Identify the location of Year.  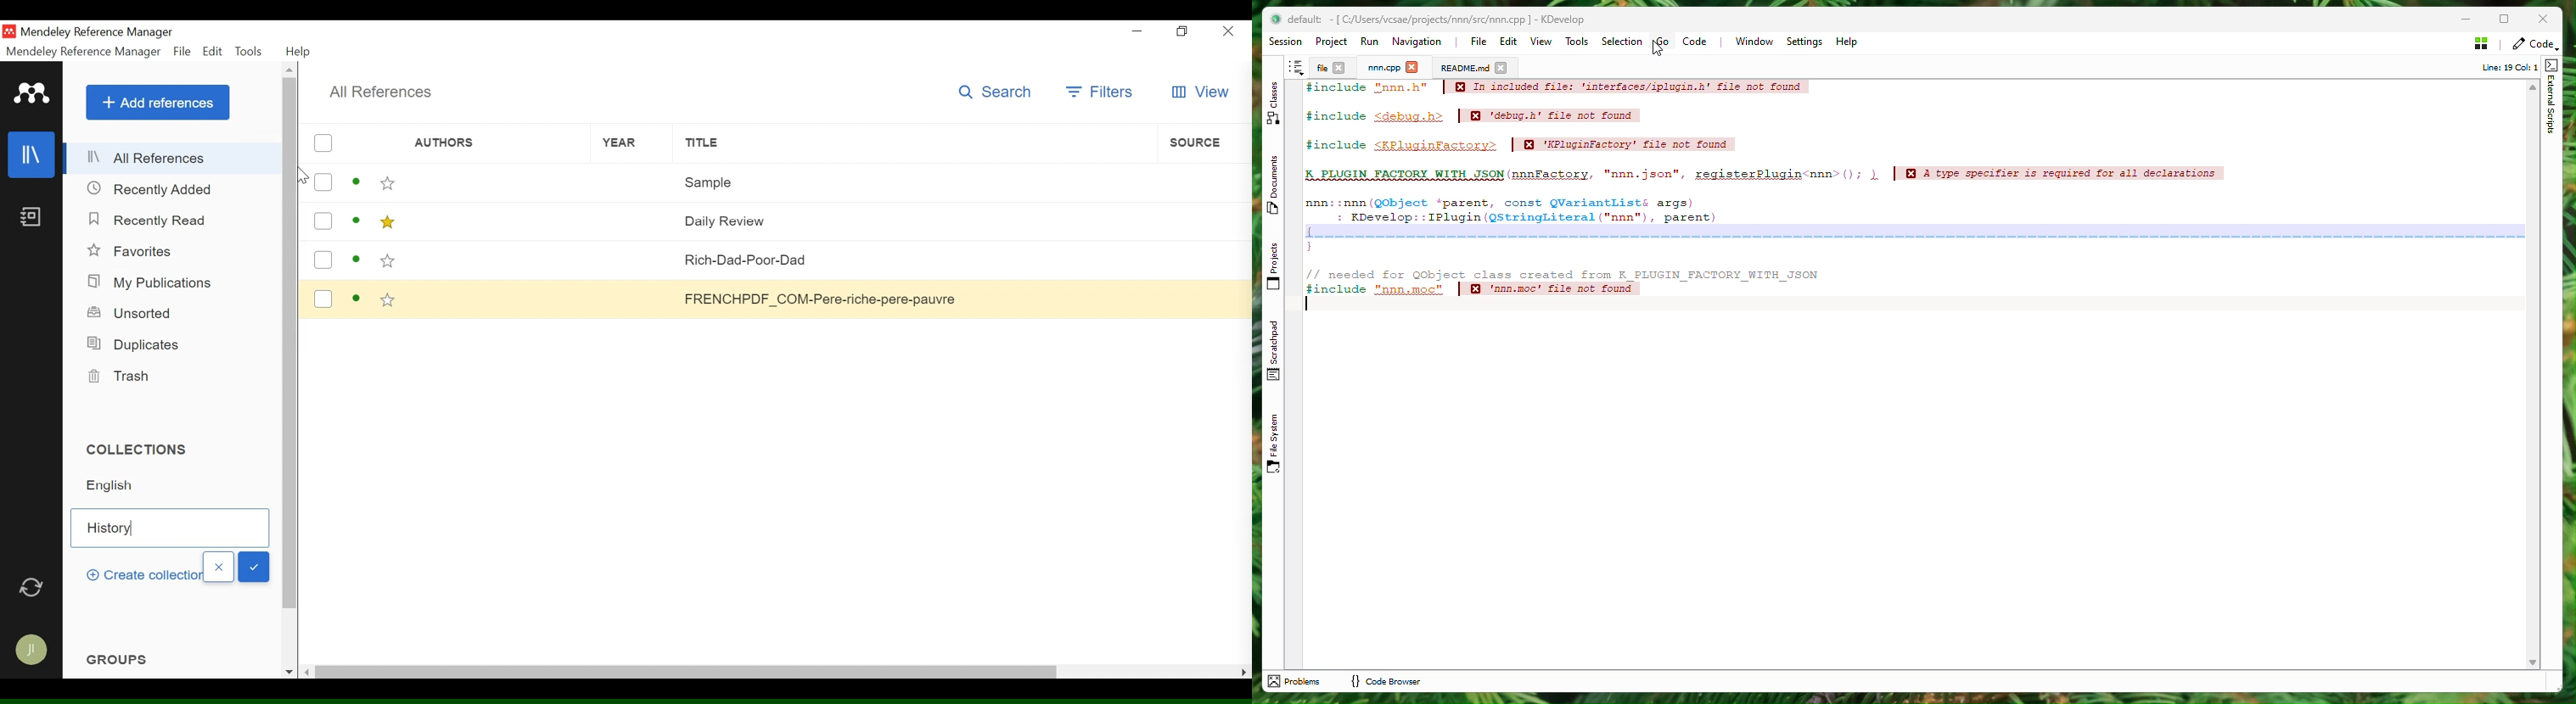
(633, 222).